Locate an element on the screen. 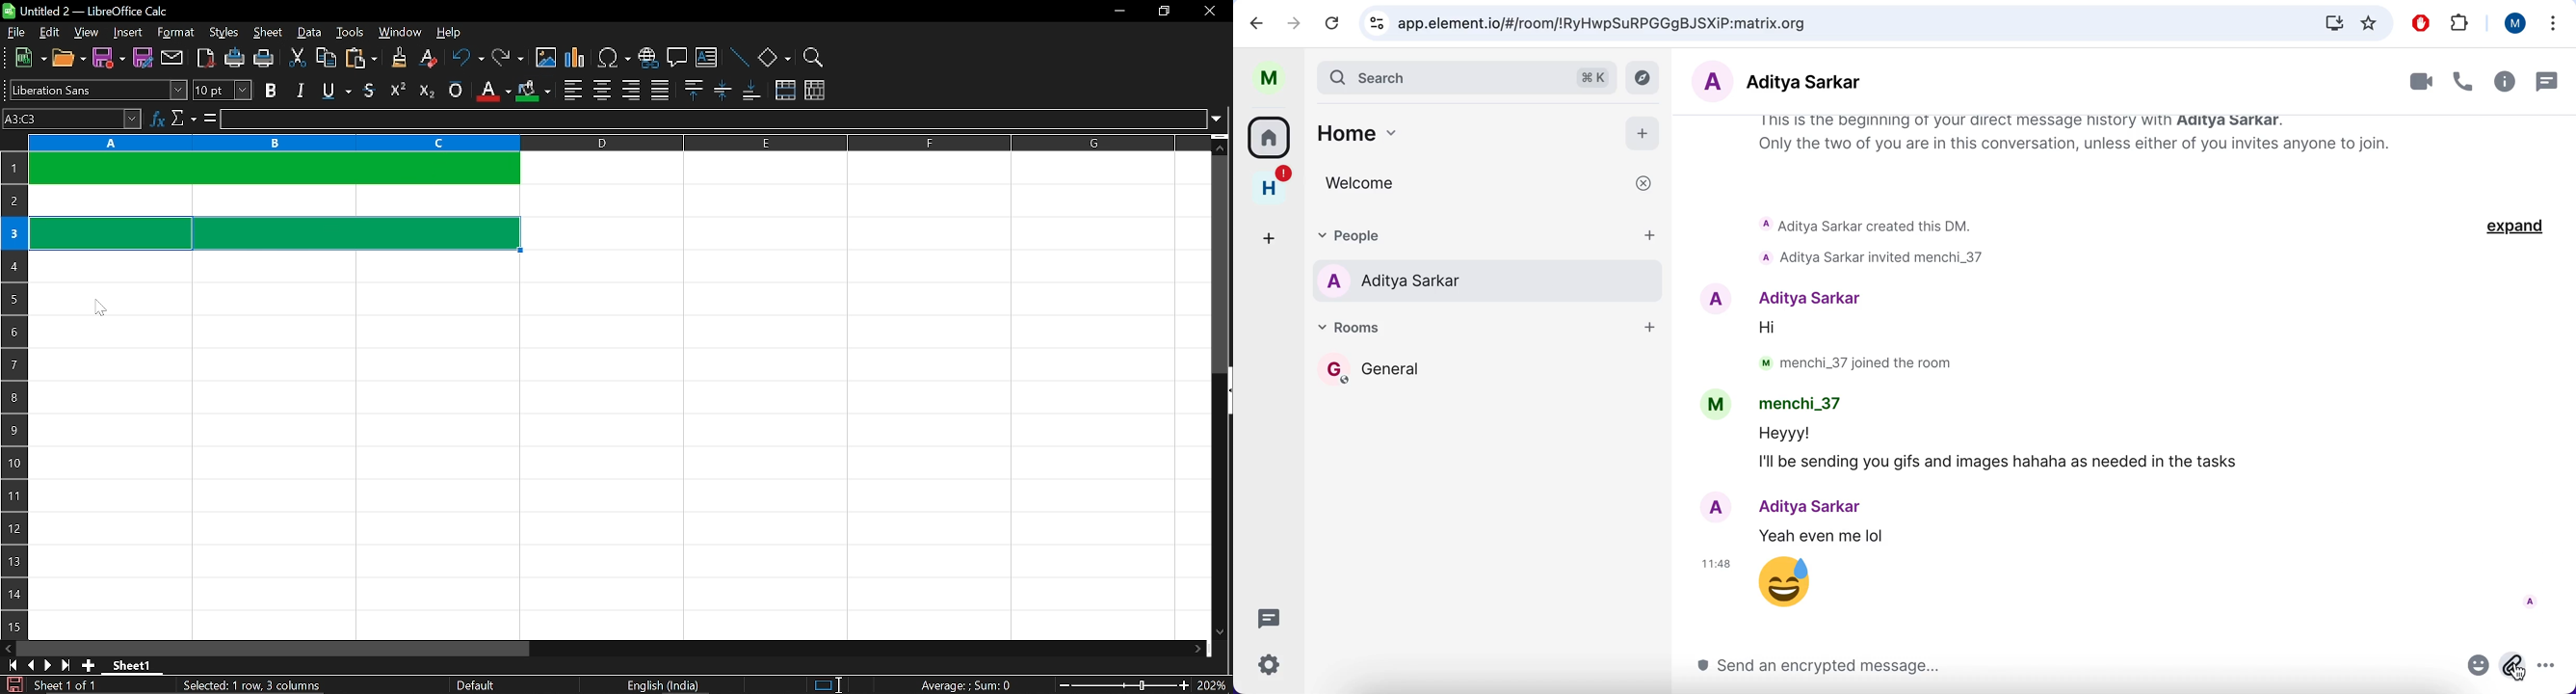  bold is located at coordinates (271, 91).